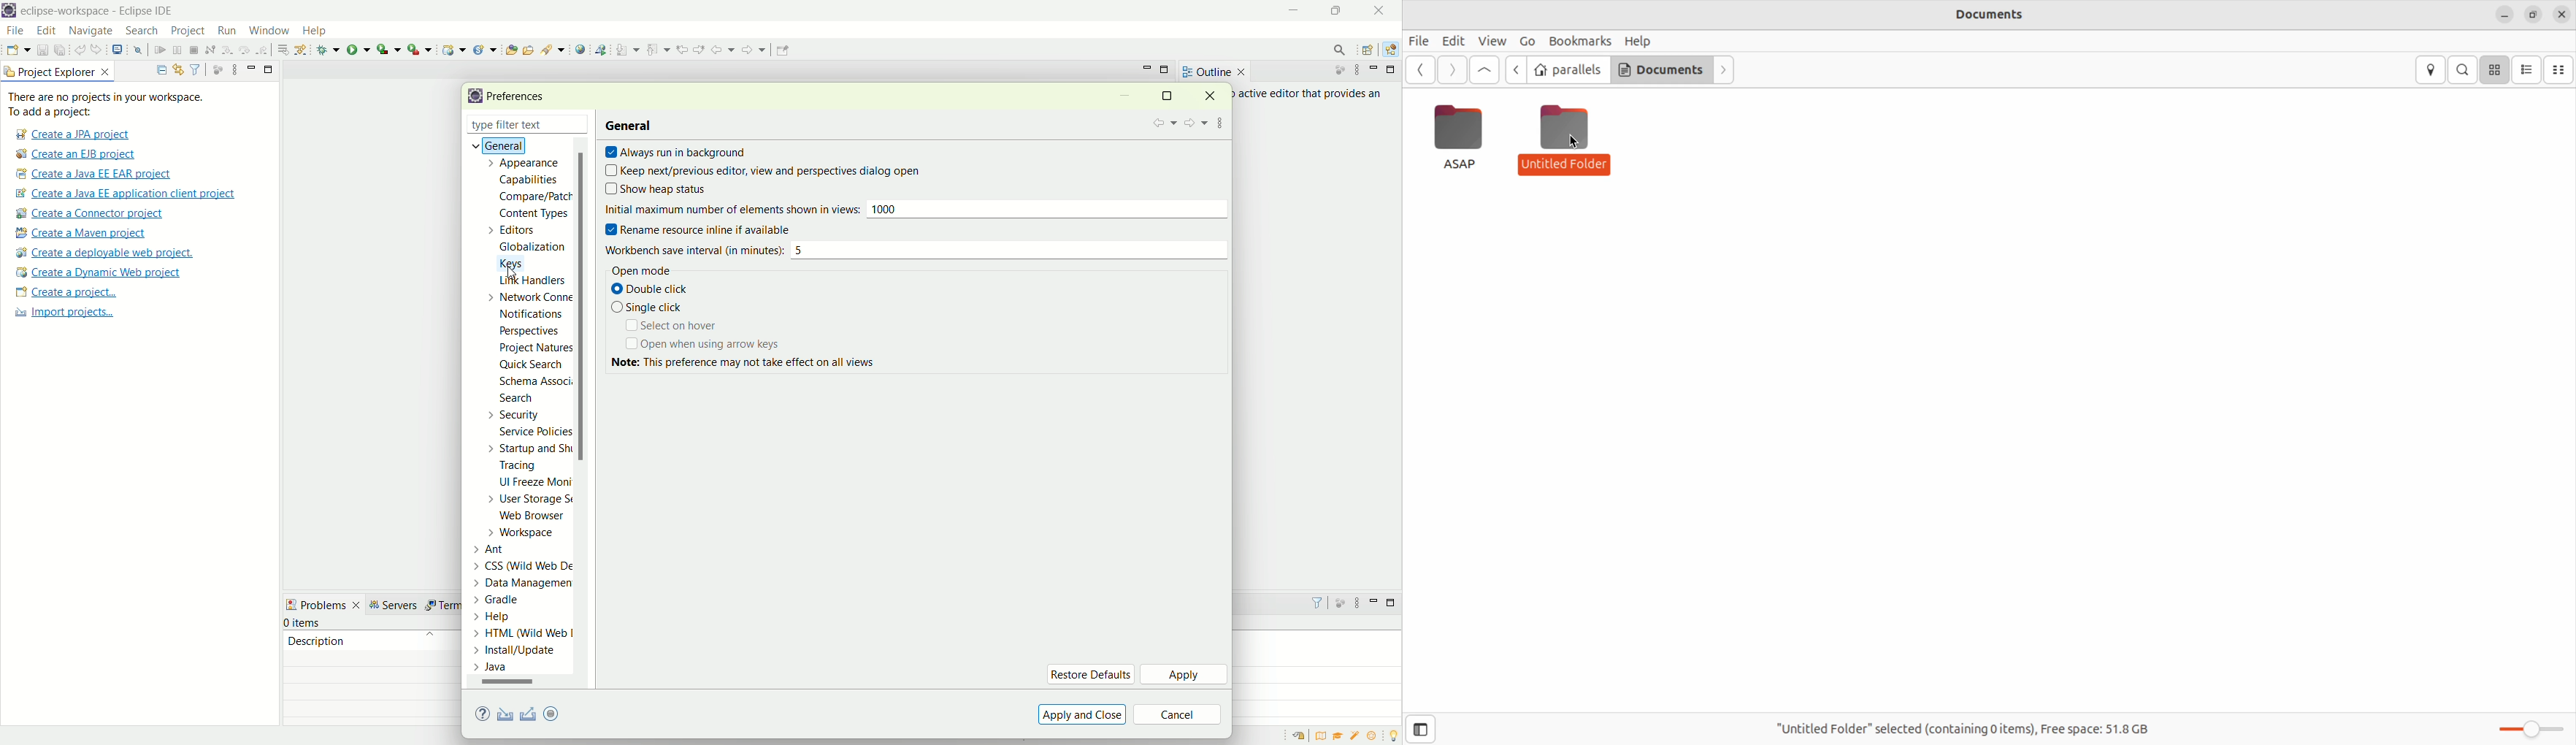  What do you see at coordinates (1383, 10) in the screenshot?
I see `close` at bounding box center [1383, 10].